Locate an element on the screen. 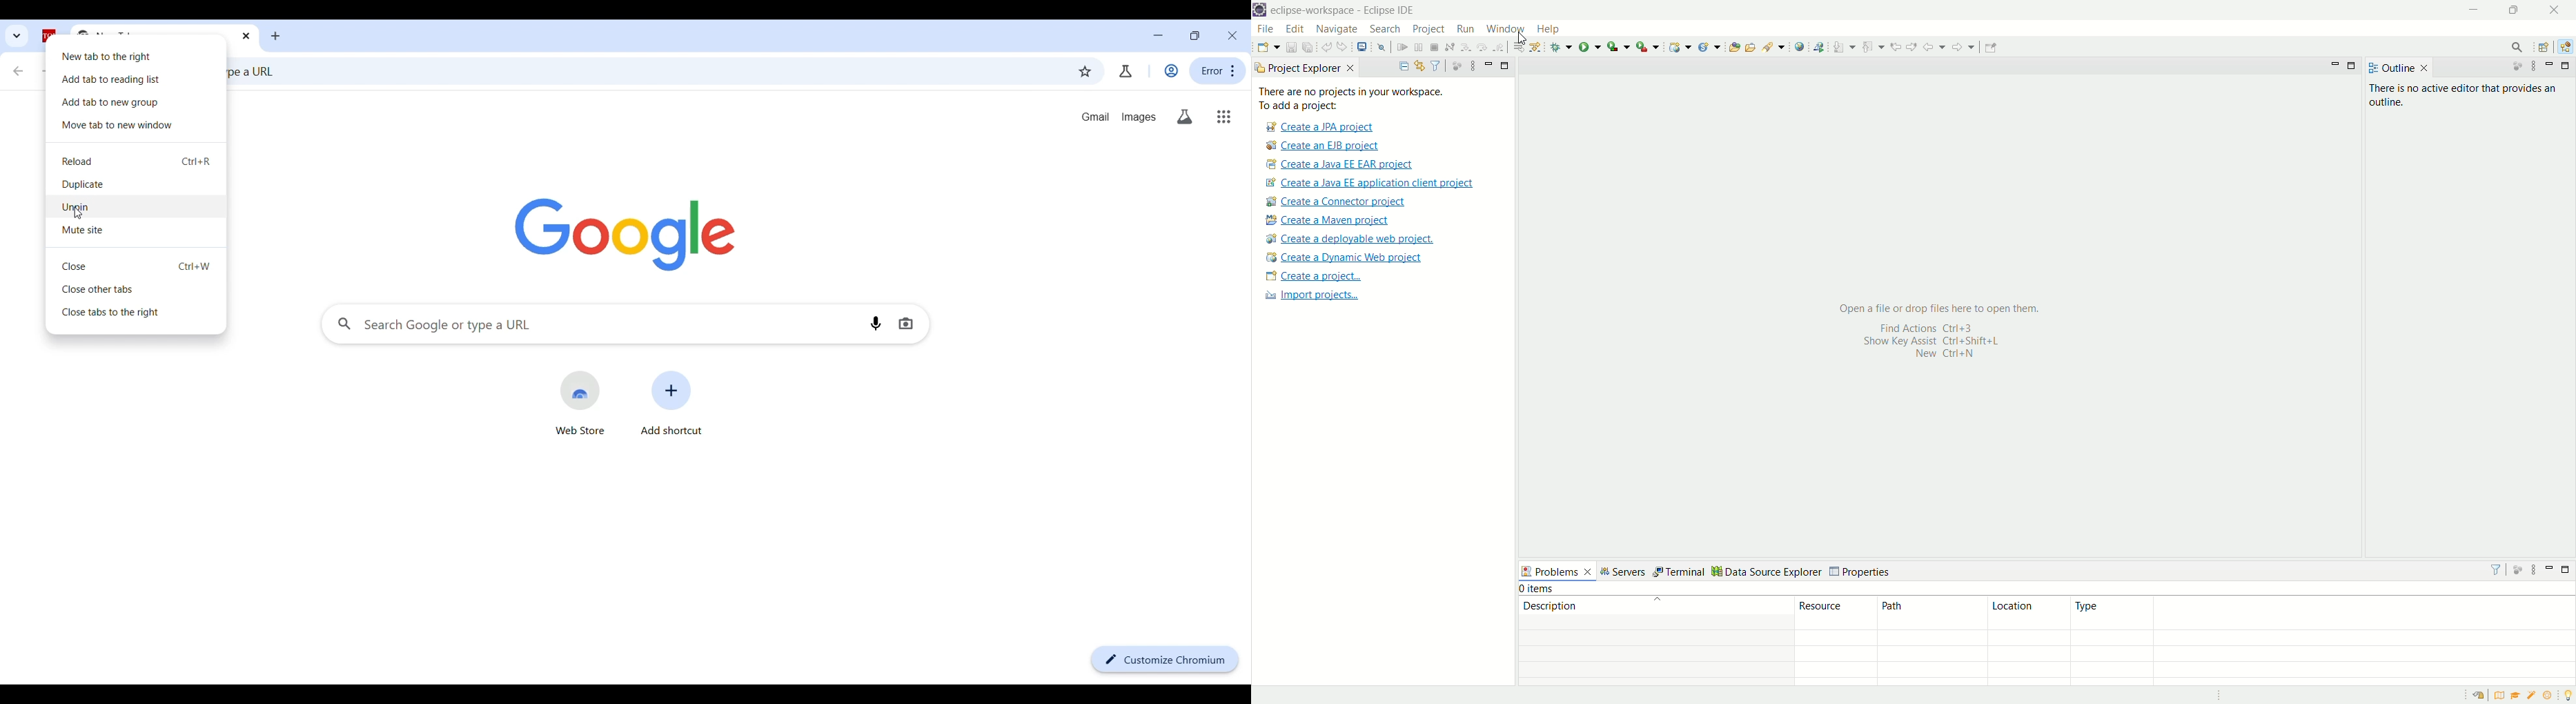 This screenshot has height=728, width=2576. servers is located at coordinates (1622, 571).